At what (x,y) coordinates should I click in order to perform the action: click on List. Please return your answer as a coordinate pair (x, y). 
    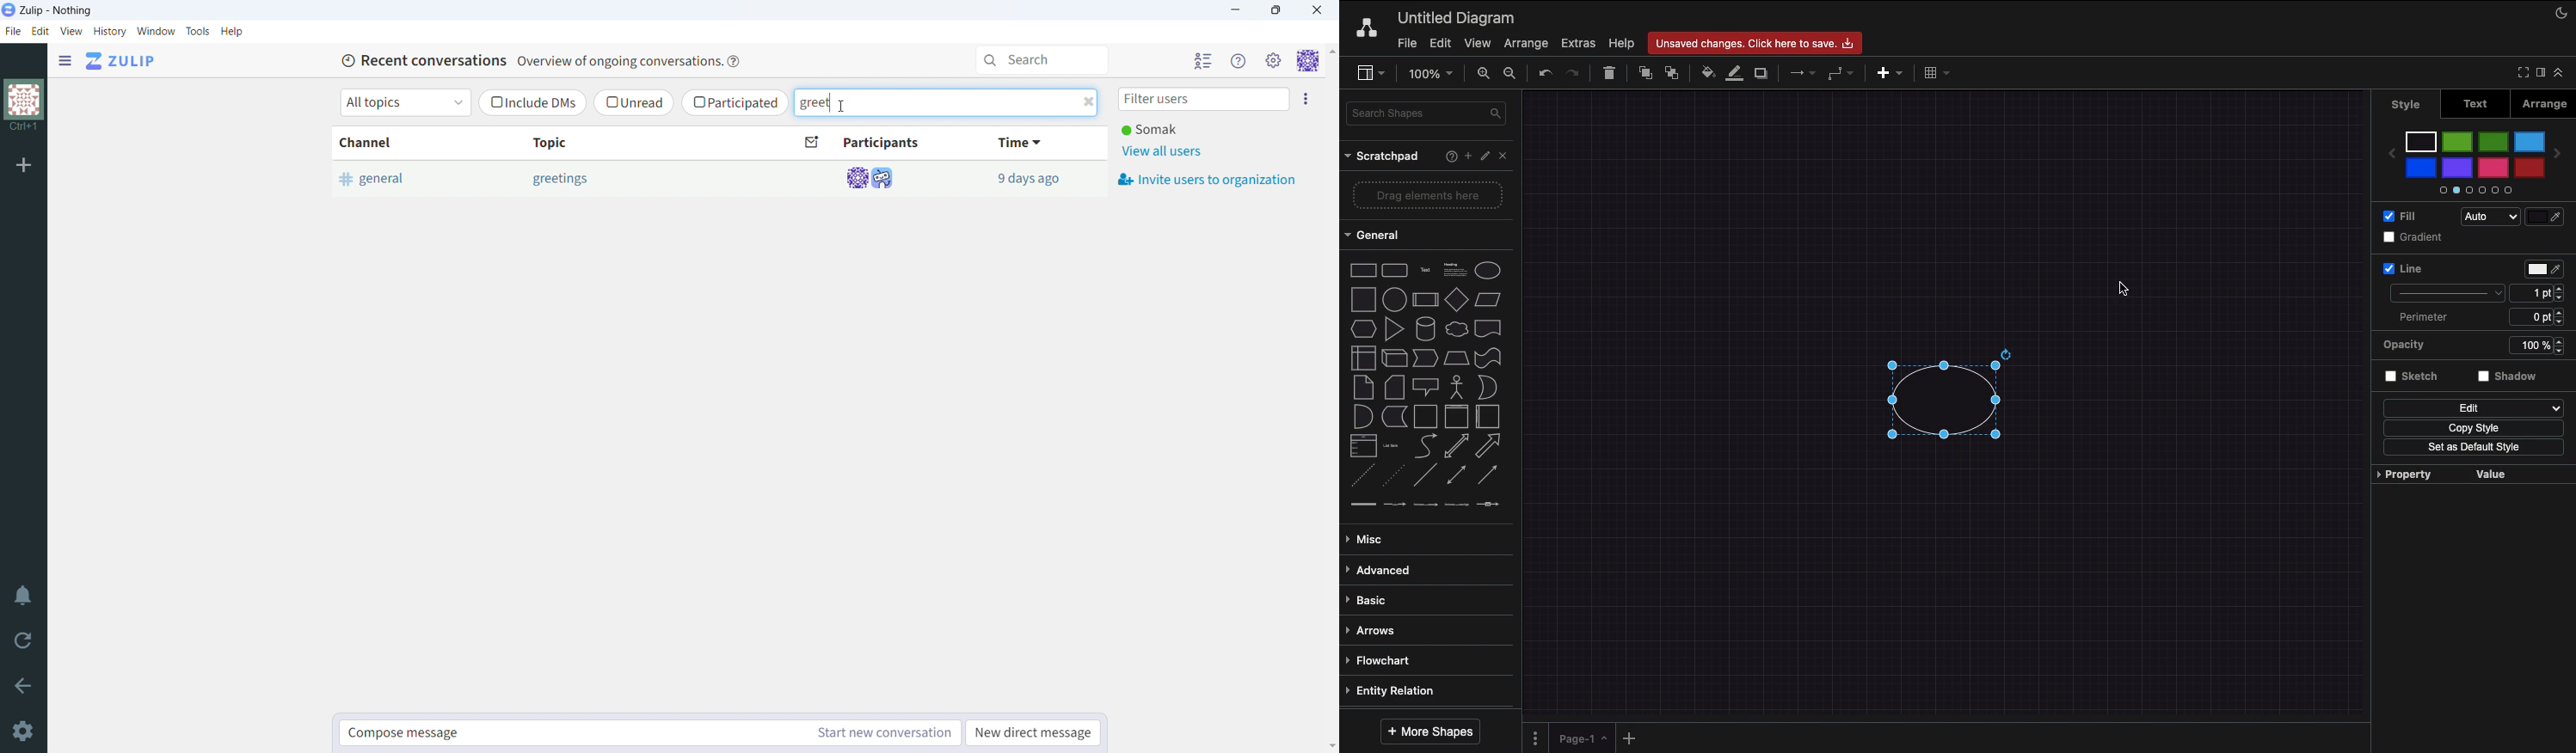
    Looking at the image, I should click on (1362, 446).